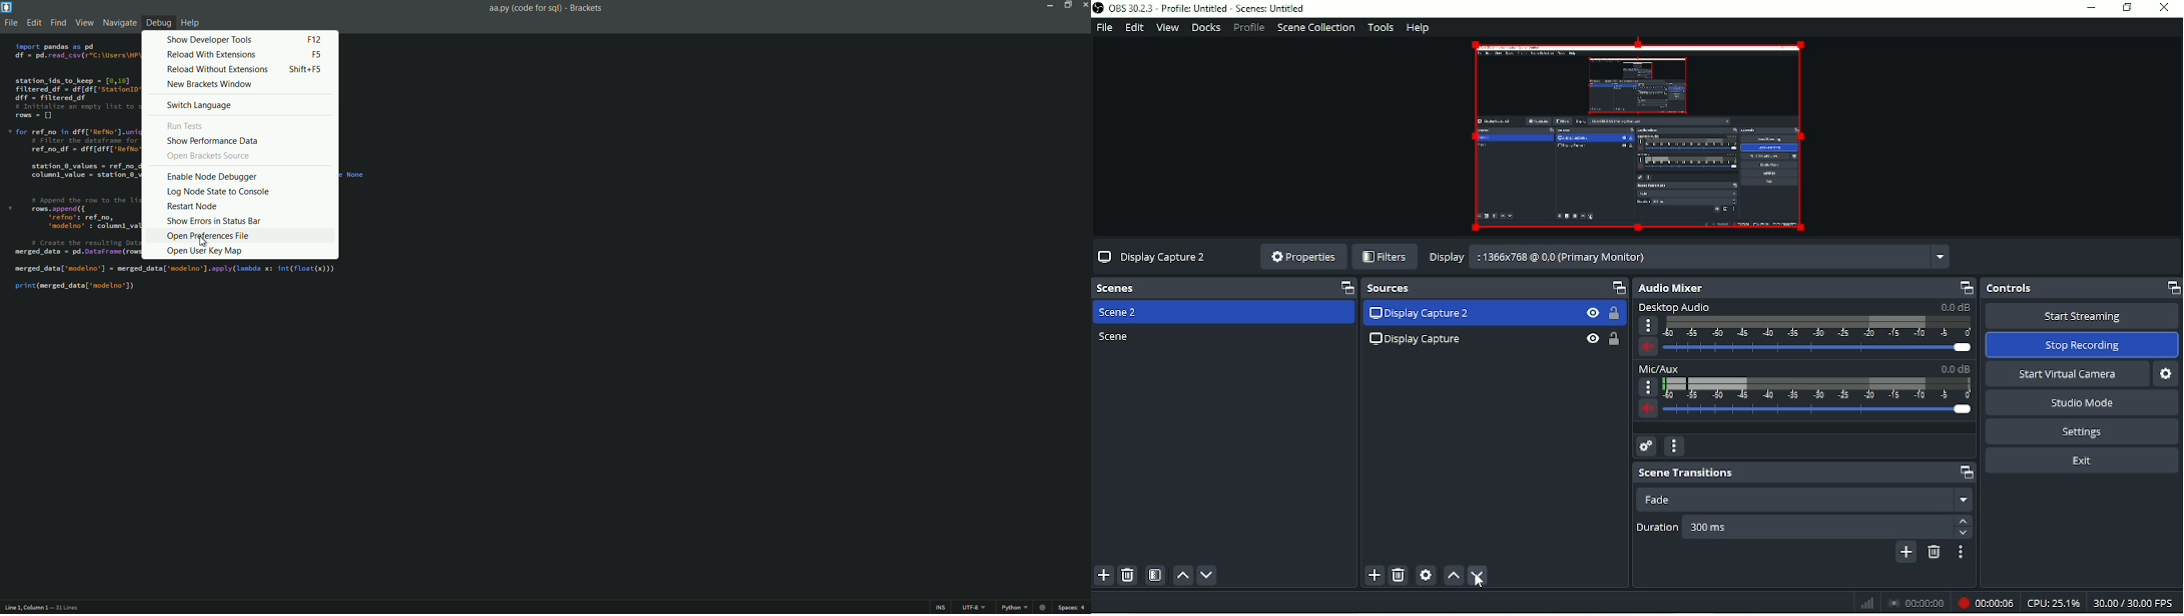 The width and height of the screenshot is (2184, 616). What do you see at coordinates (85, 23) in the screenshot?
I see `view menu` at bounding box center [85, 23].